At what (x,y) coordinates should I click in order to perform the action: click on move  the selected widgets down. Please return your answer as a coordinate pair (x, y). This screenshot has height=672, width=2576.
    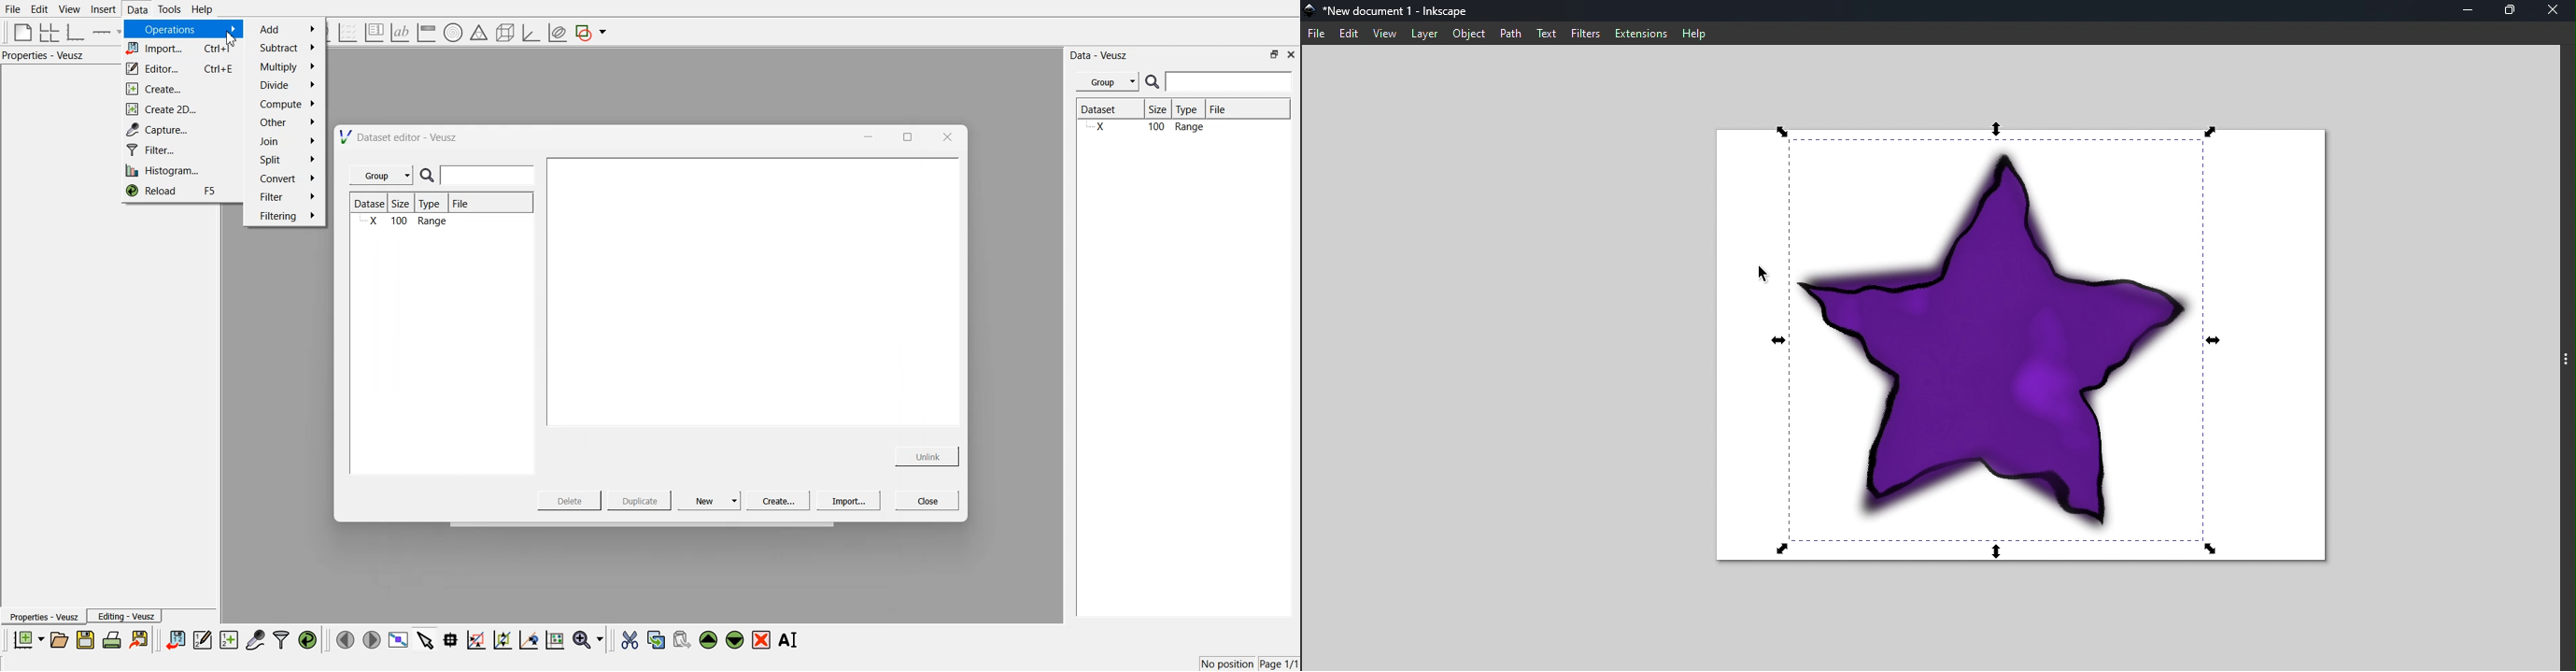
    Looking at the image, I should click on (735, 638).